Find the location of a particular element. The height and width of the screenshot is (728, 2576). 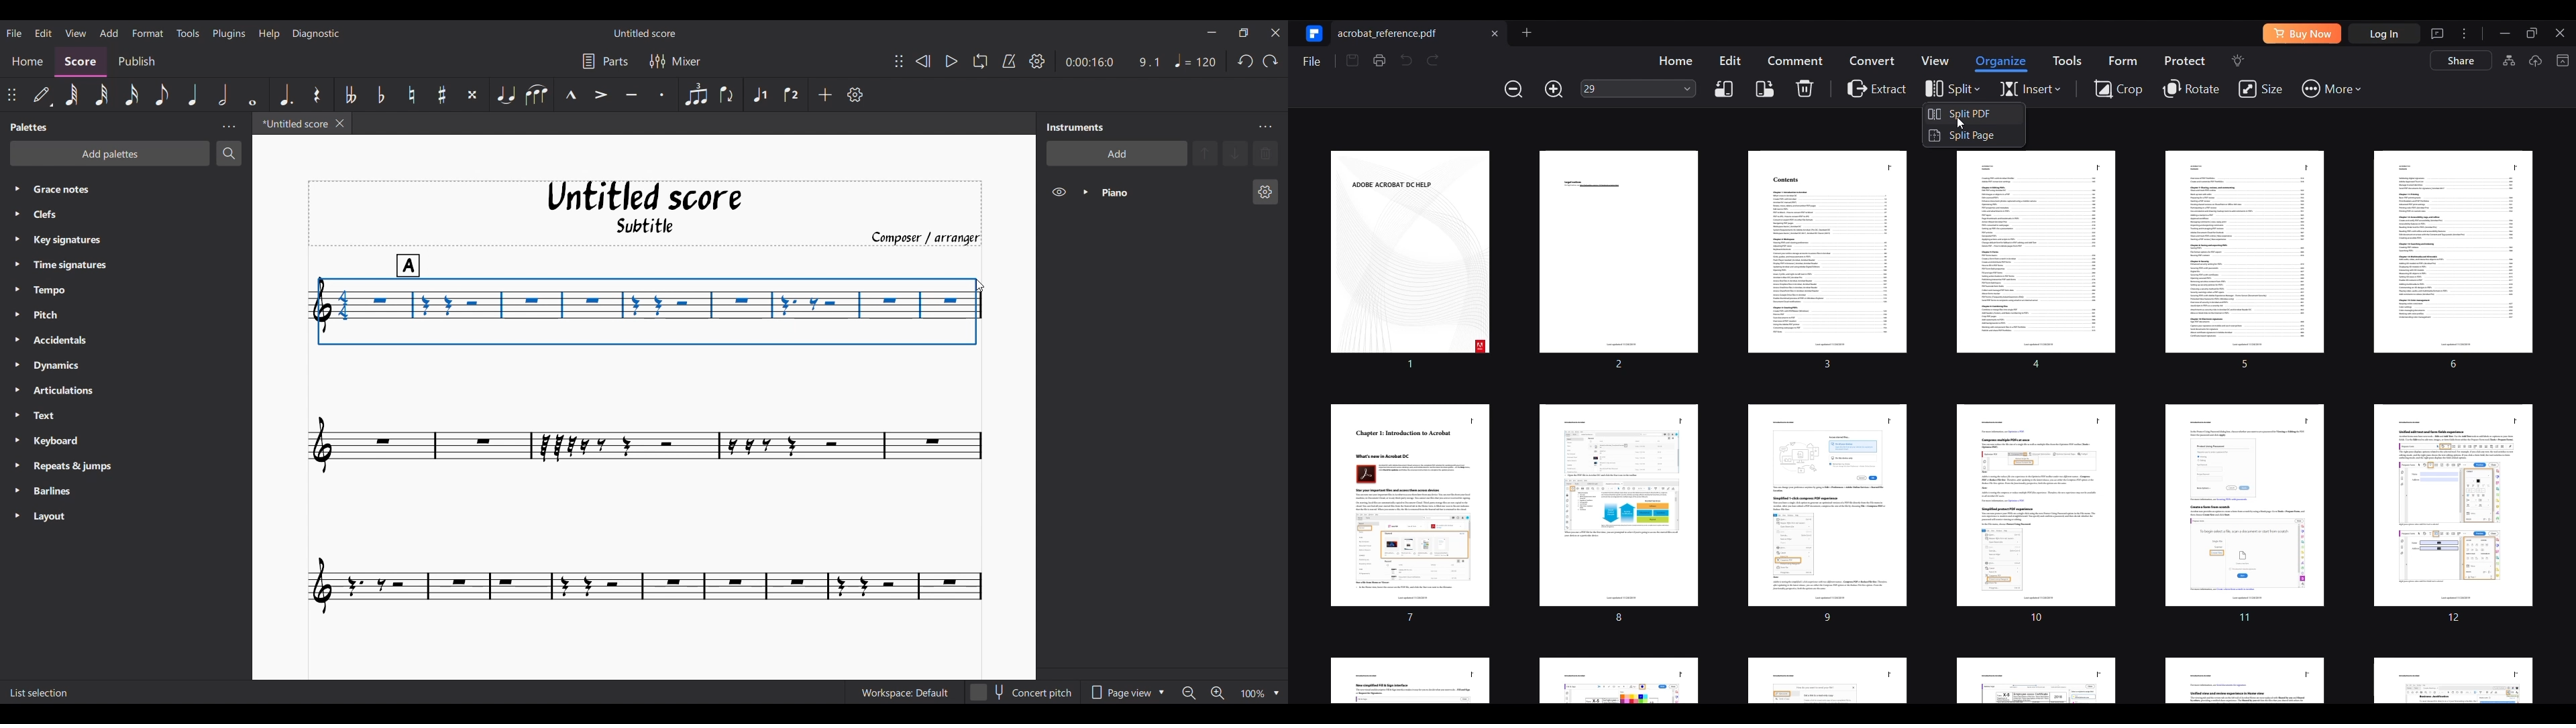

Rest is located at coordinates (317, 95).